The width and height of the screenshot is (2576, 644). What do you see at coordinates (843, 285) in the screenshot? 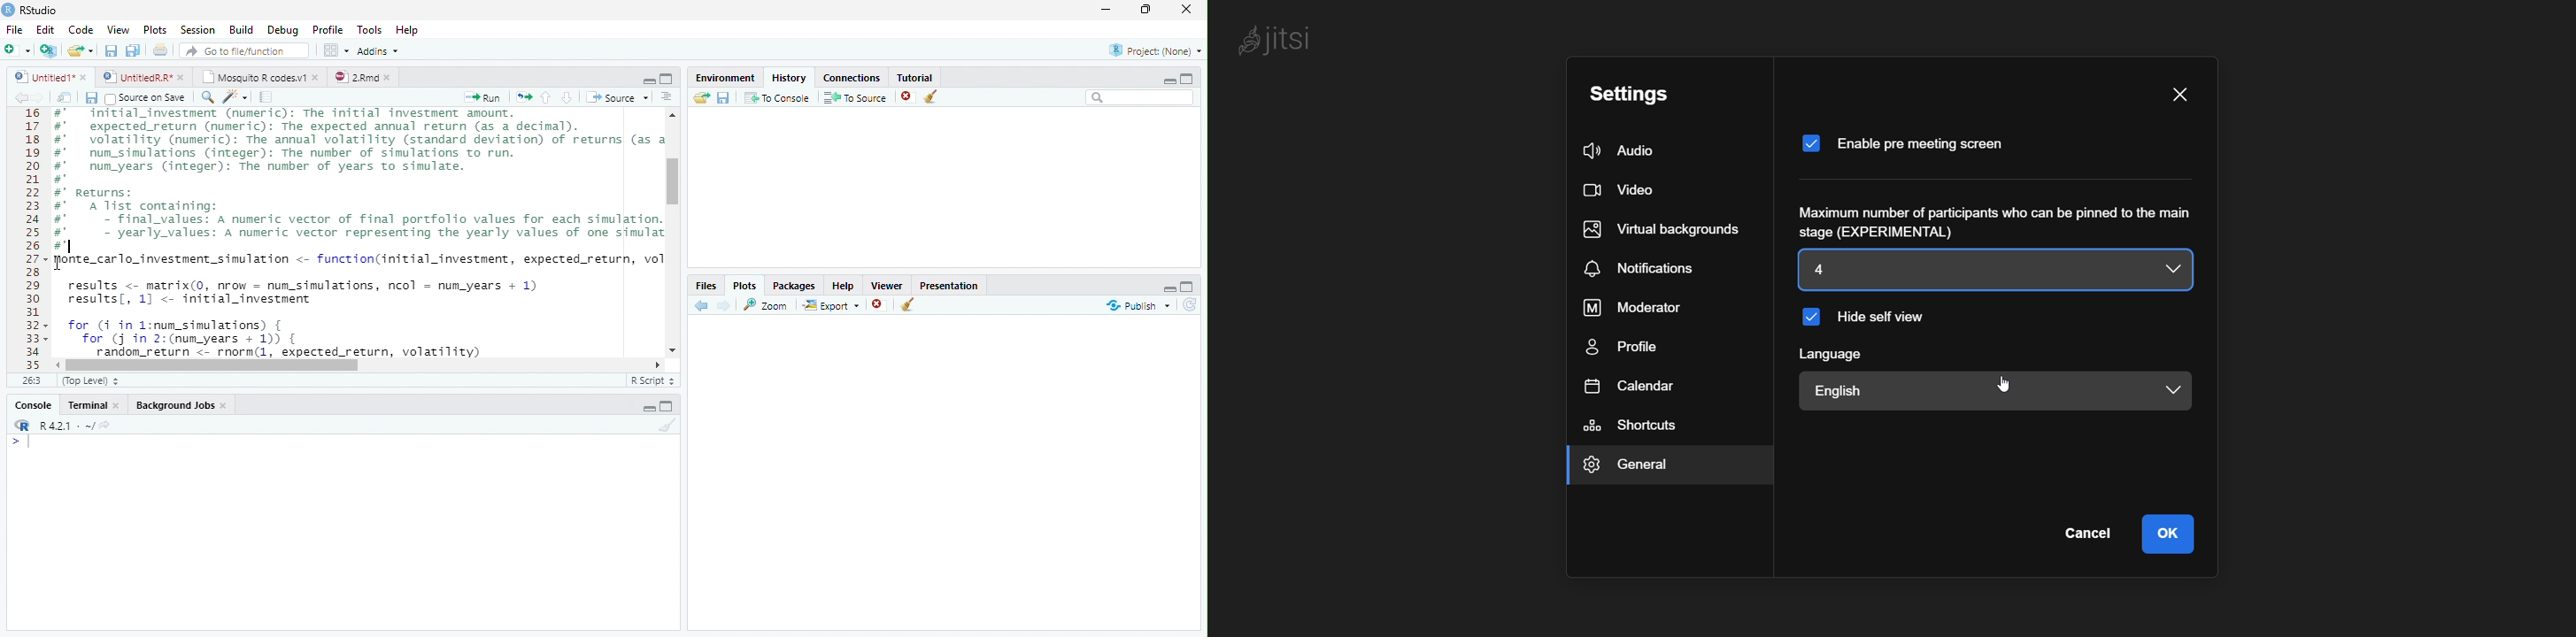
I see `Help` at bounding box center [843, 285].